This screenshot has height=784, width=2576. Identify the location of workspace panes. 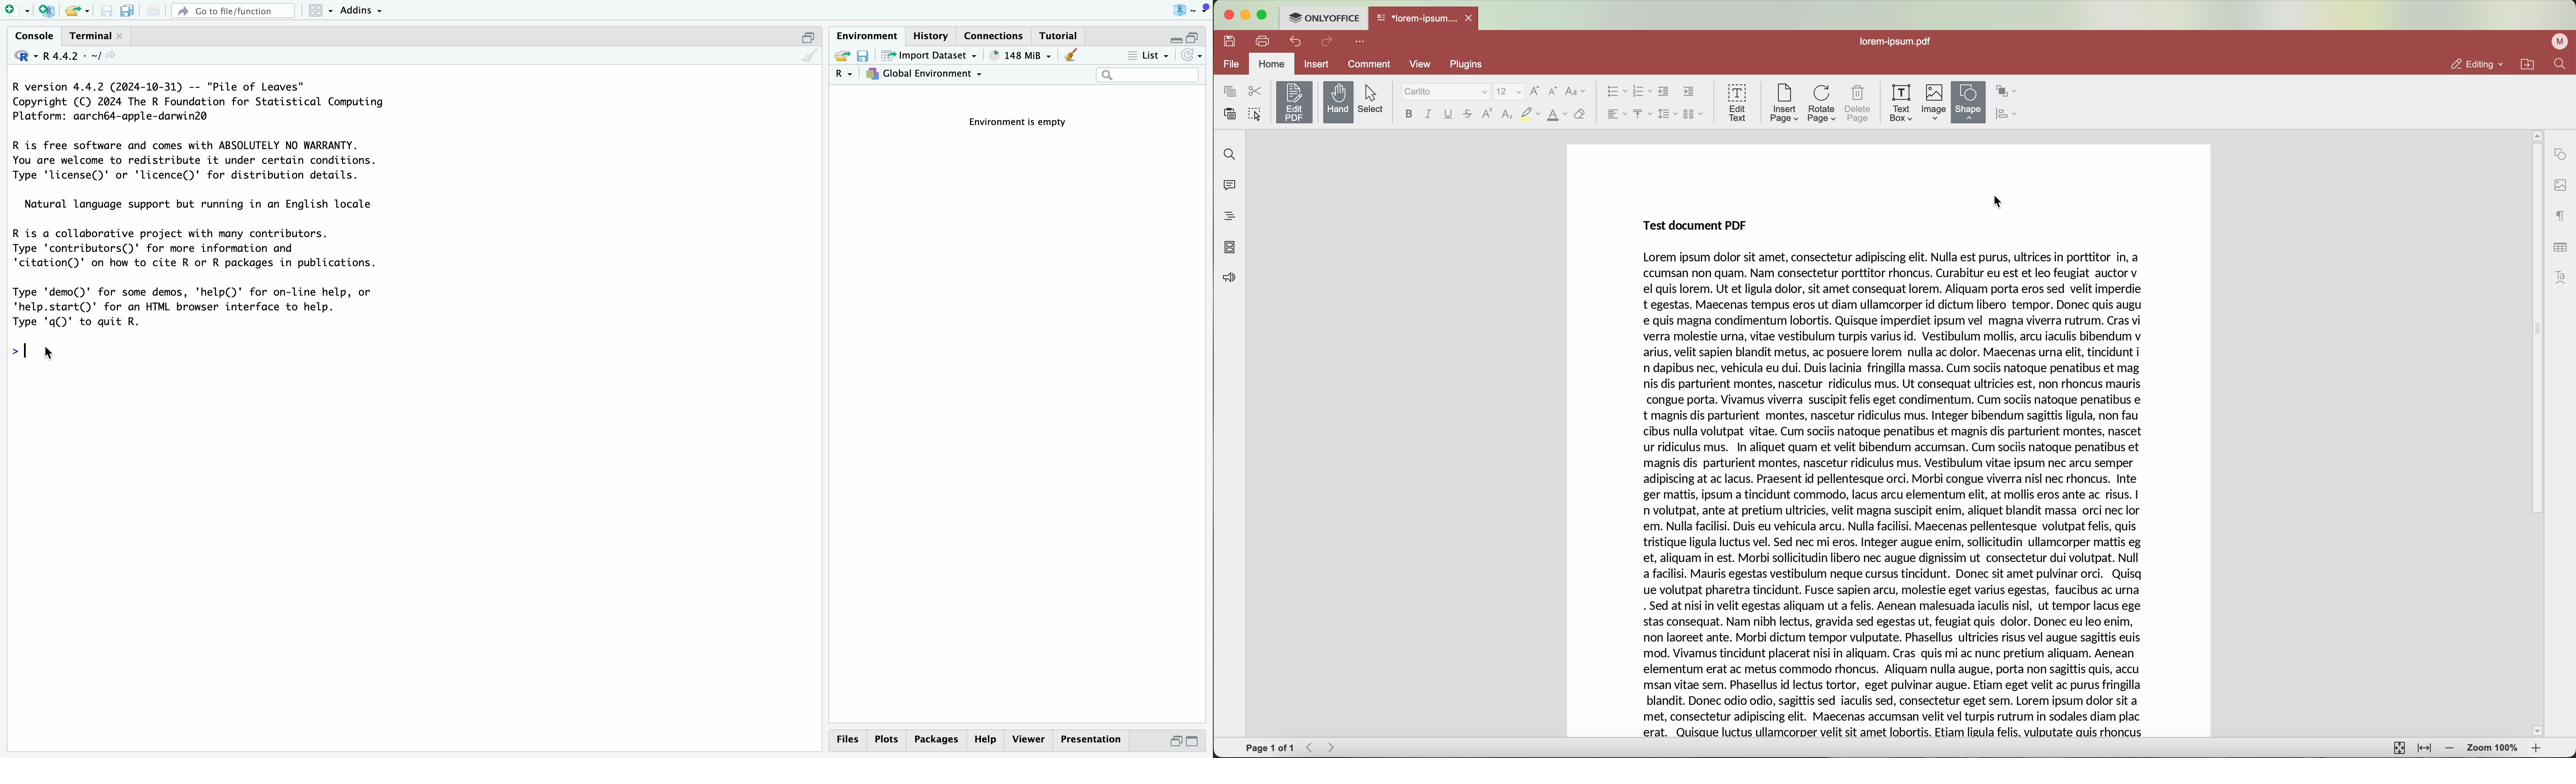
(321, 10).